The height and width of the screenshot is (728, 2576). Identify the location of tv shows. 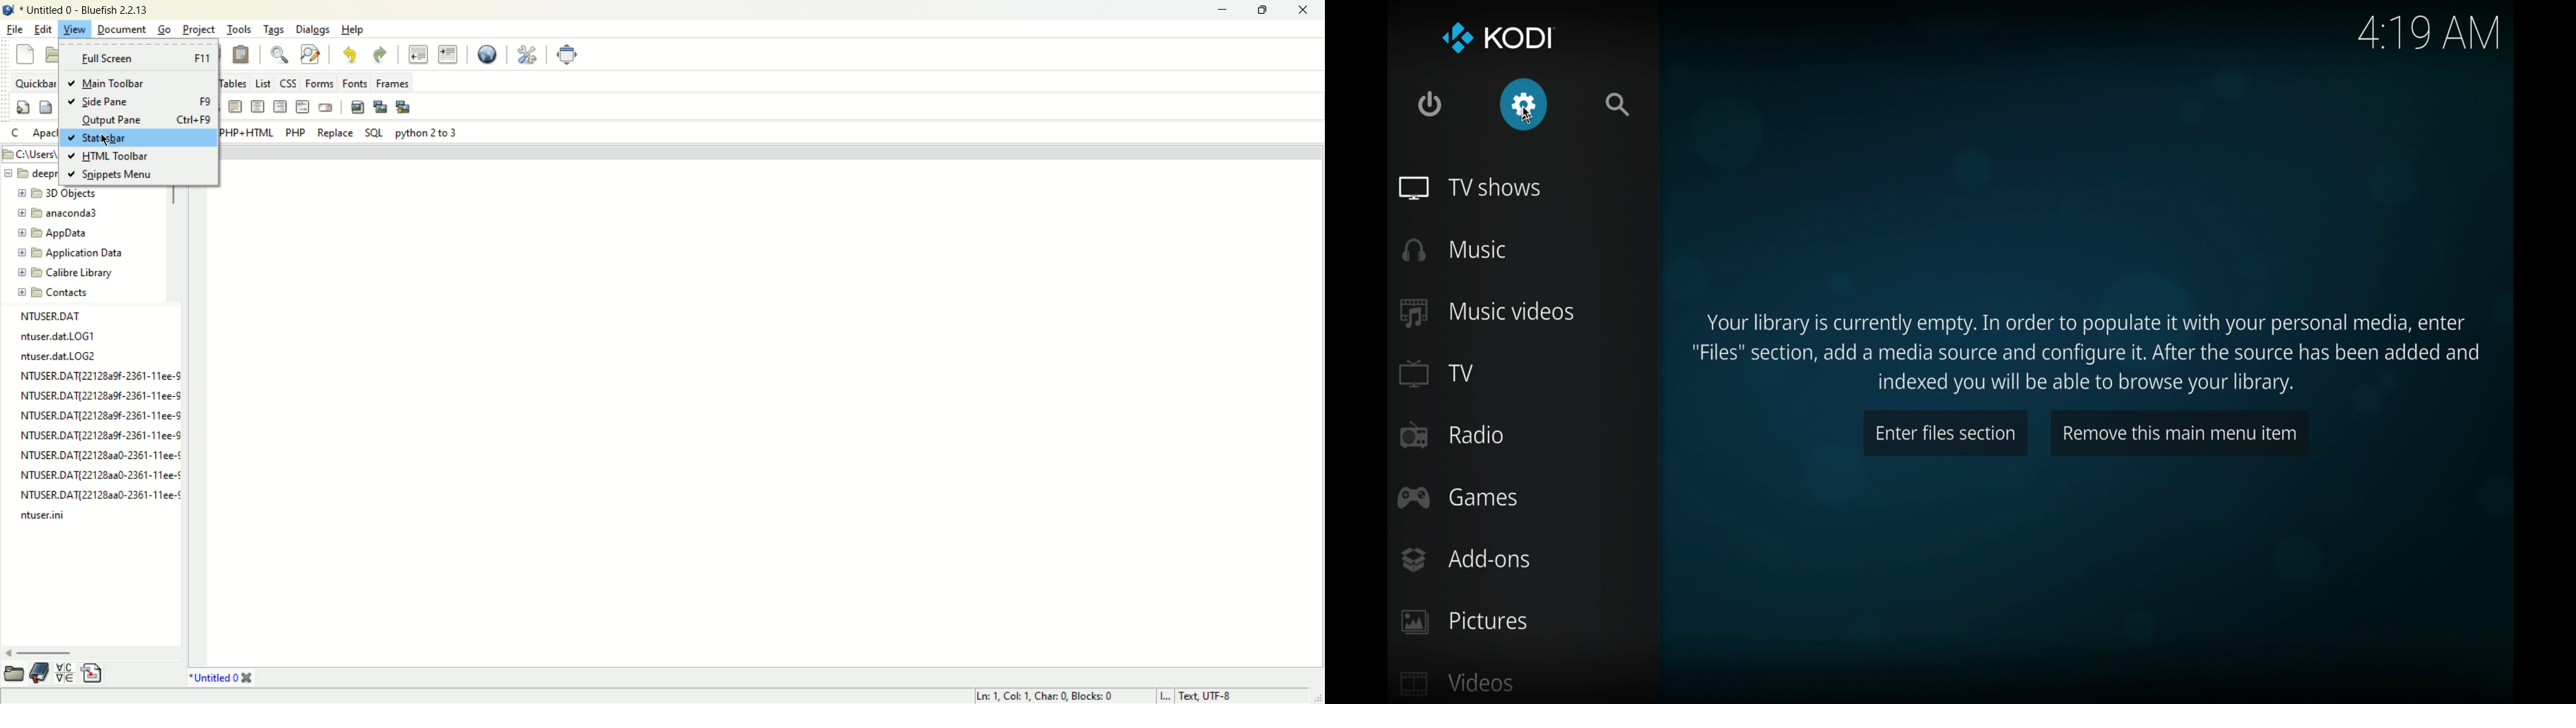
(1470, 187).